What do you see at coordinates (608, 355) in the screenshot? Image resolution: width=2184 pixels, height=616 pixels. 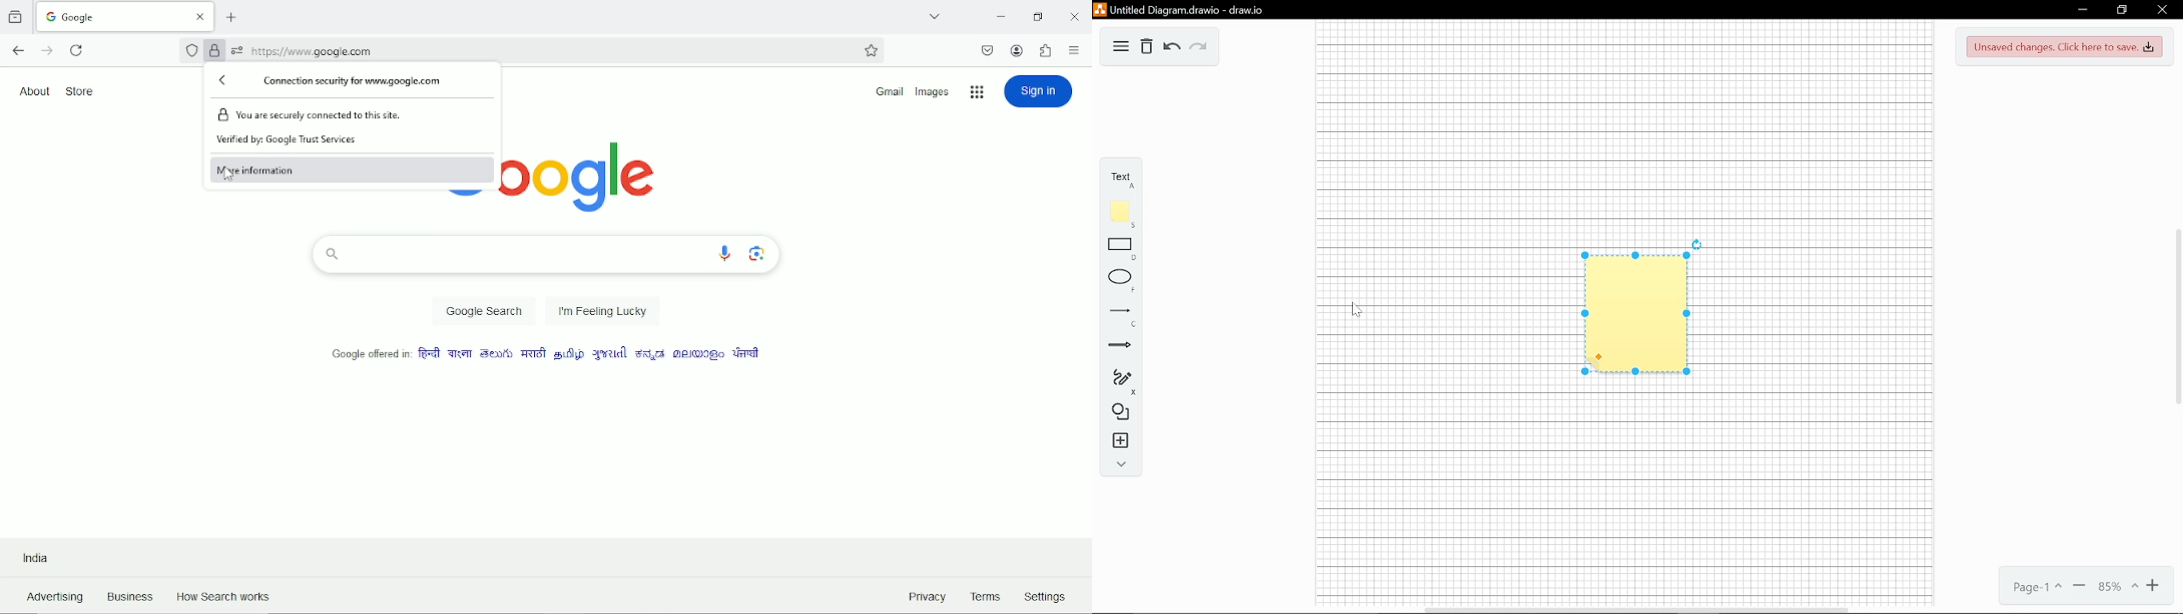 I see `language` at bounding box center [608, 355].